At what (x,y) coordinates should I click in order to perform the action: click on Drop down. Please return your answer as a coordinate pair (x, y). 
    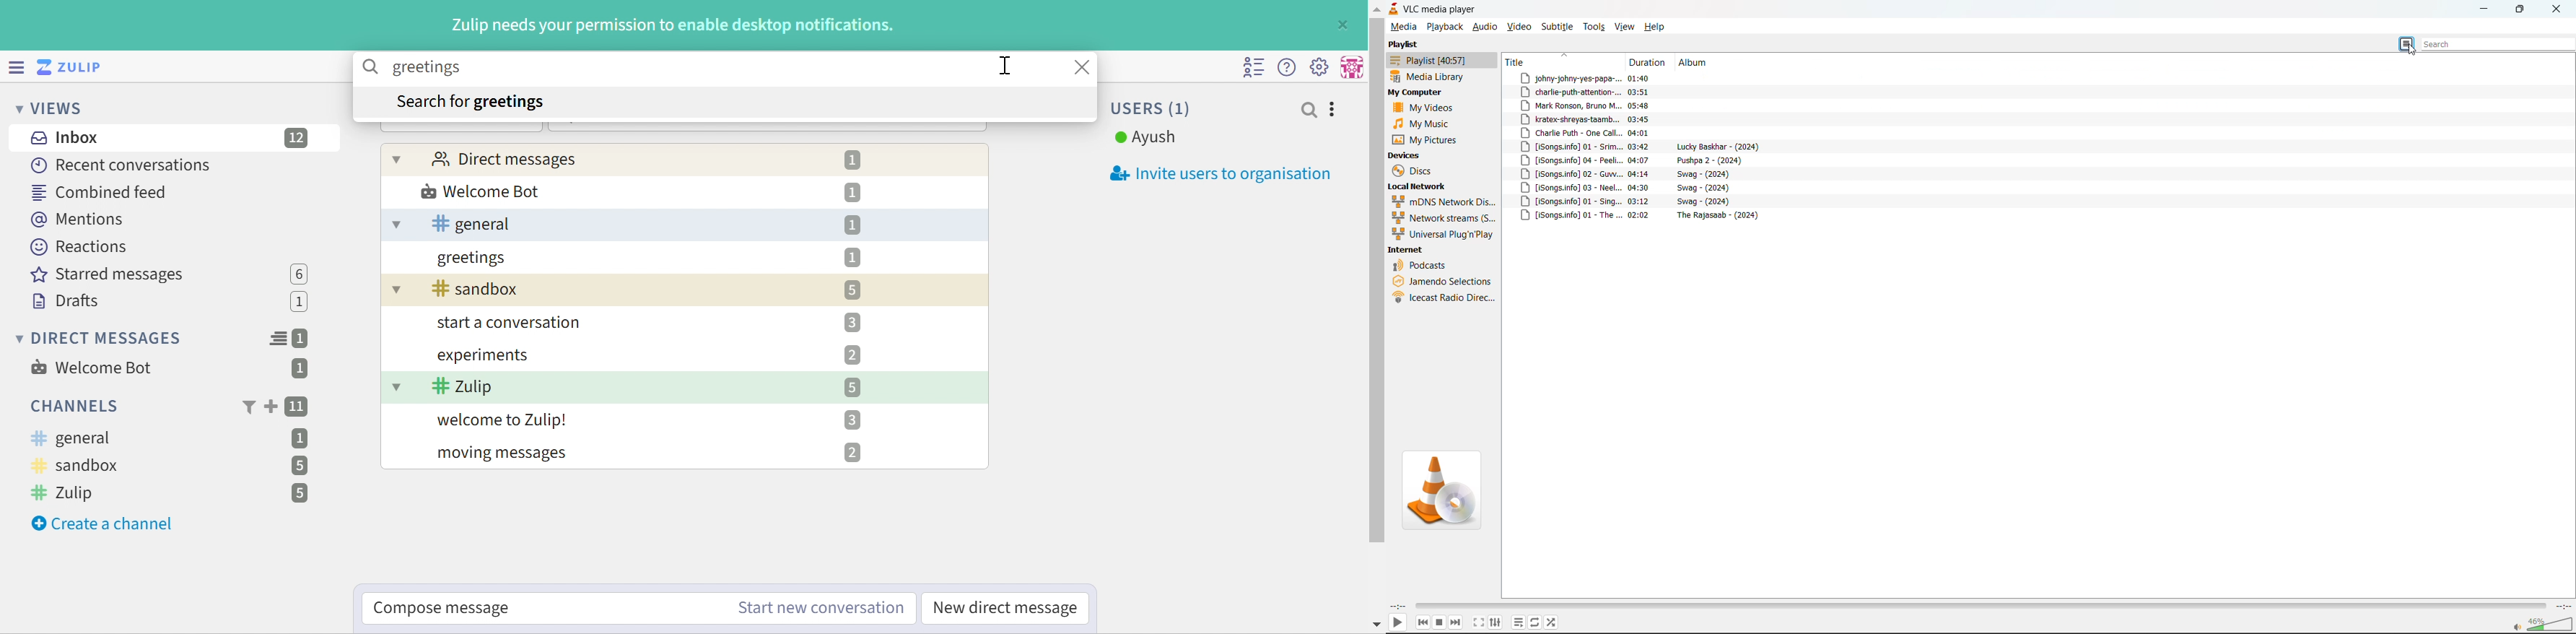
    Looking at the image, I should click on (398, 159).